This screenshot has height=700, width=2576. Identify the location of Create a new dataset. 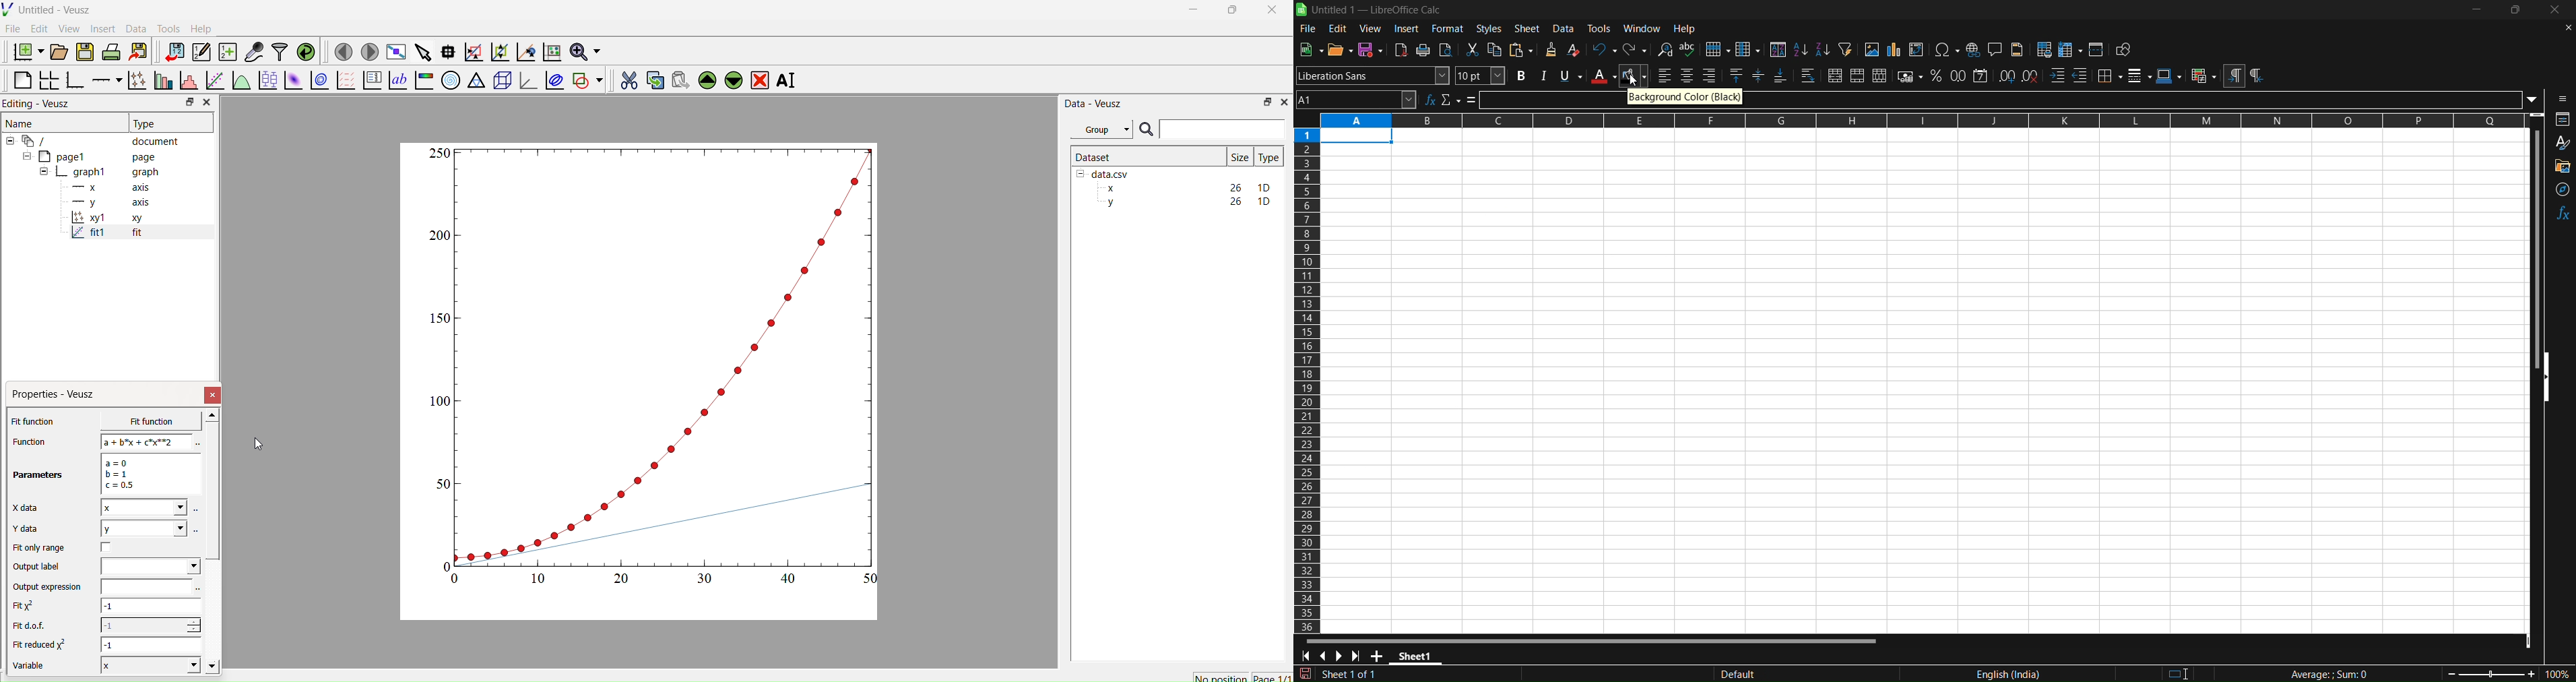
(227, 52).